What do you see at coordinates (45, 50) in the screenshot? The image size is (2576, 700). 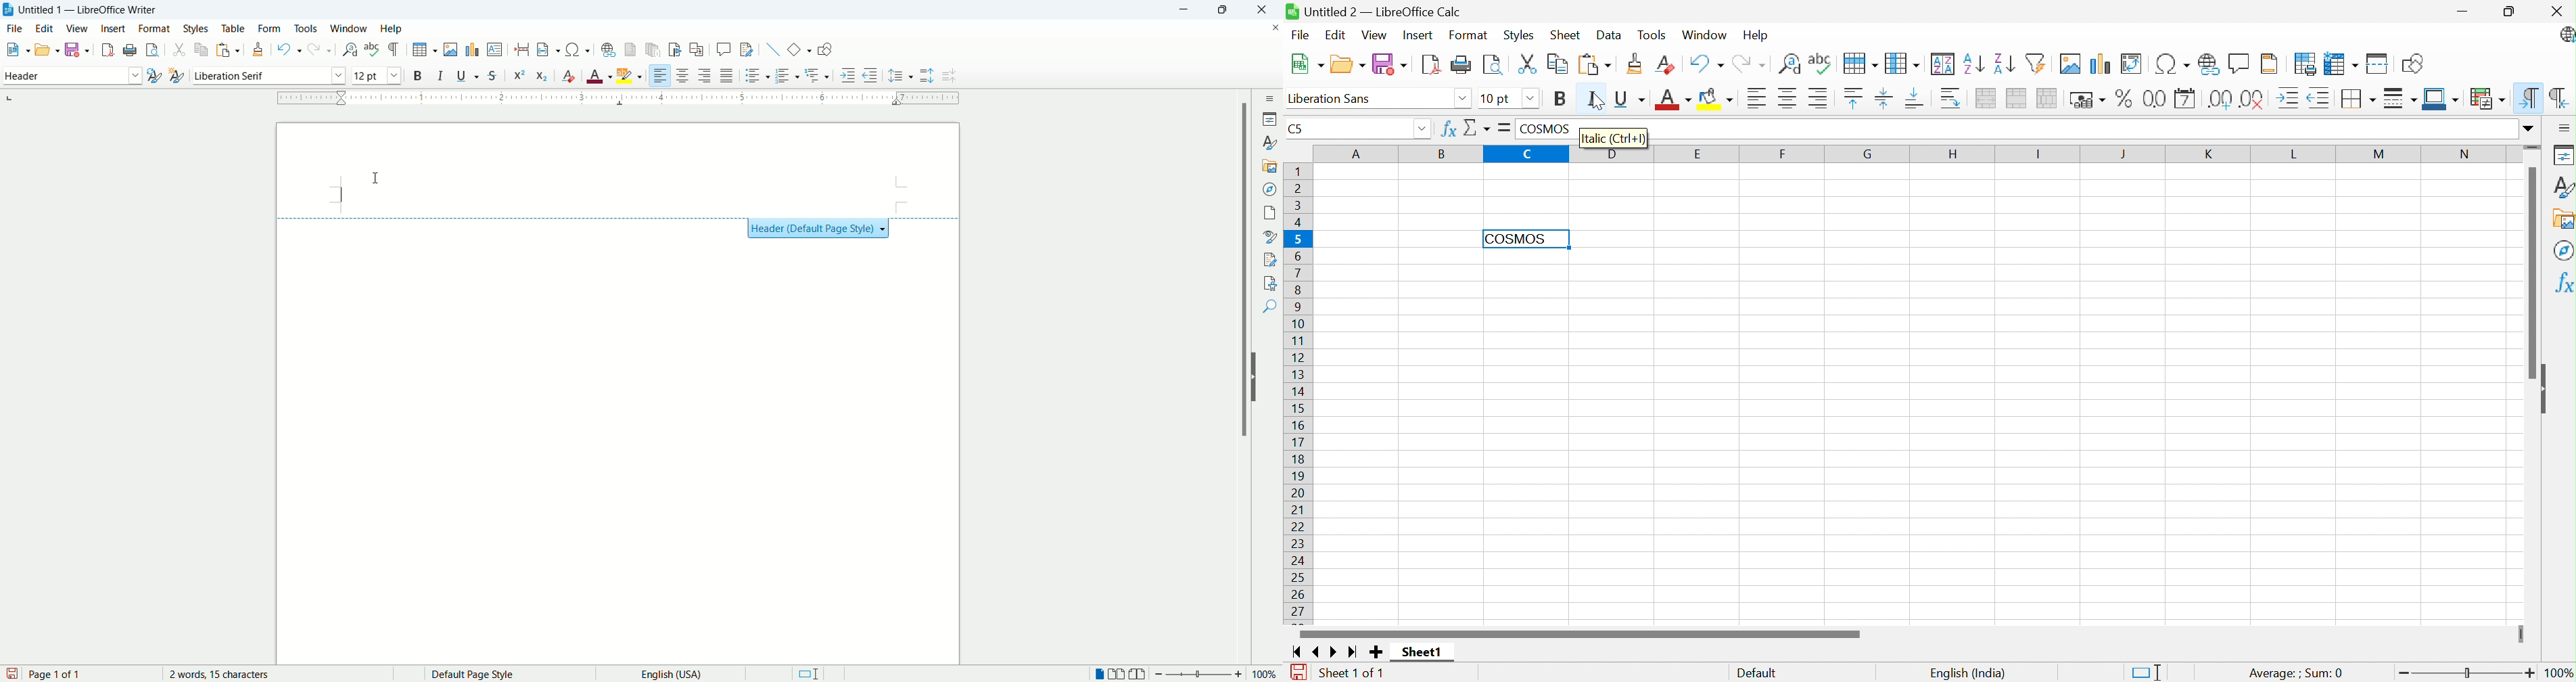 I see `open` at bounding box center [45, 50].